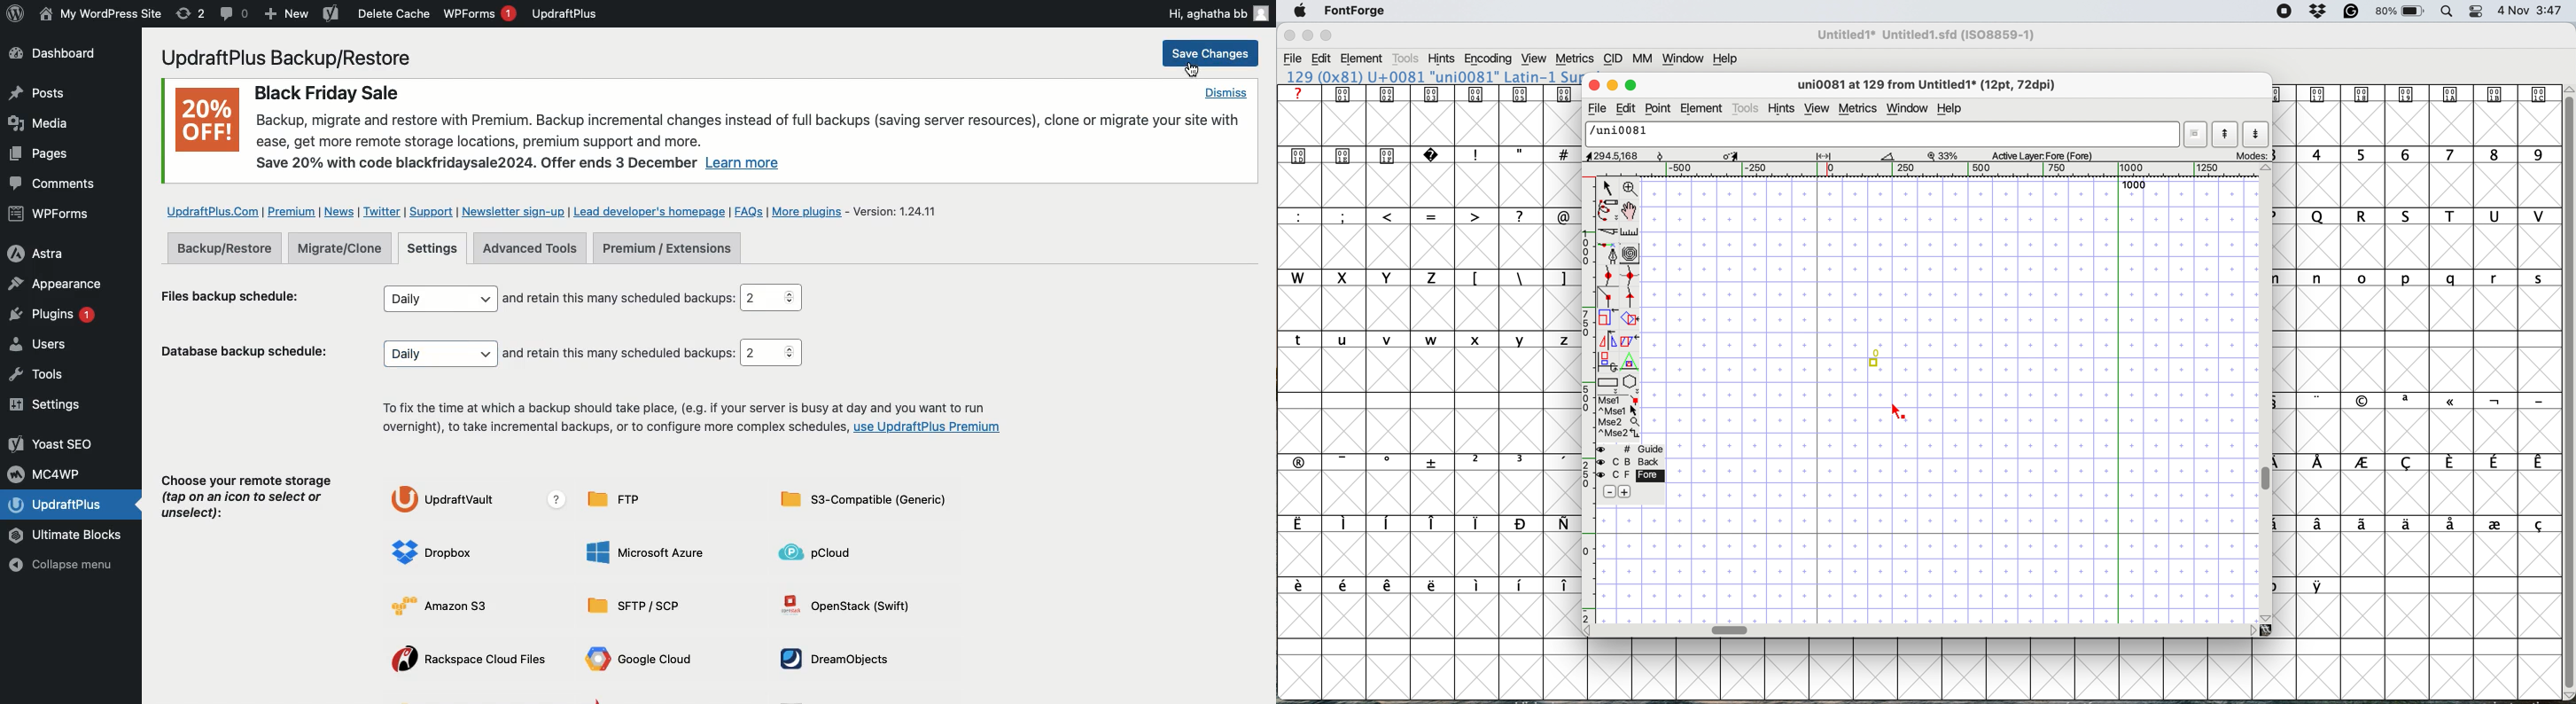 Image resolution: width=2576 pixels, height=728 pixels. I want to click on Metrics, so click(1574, 60).